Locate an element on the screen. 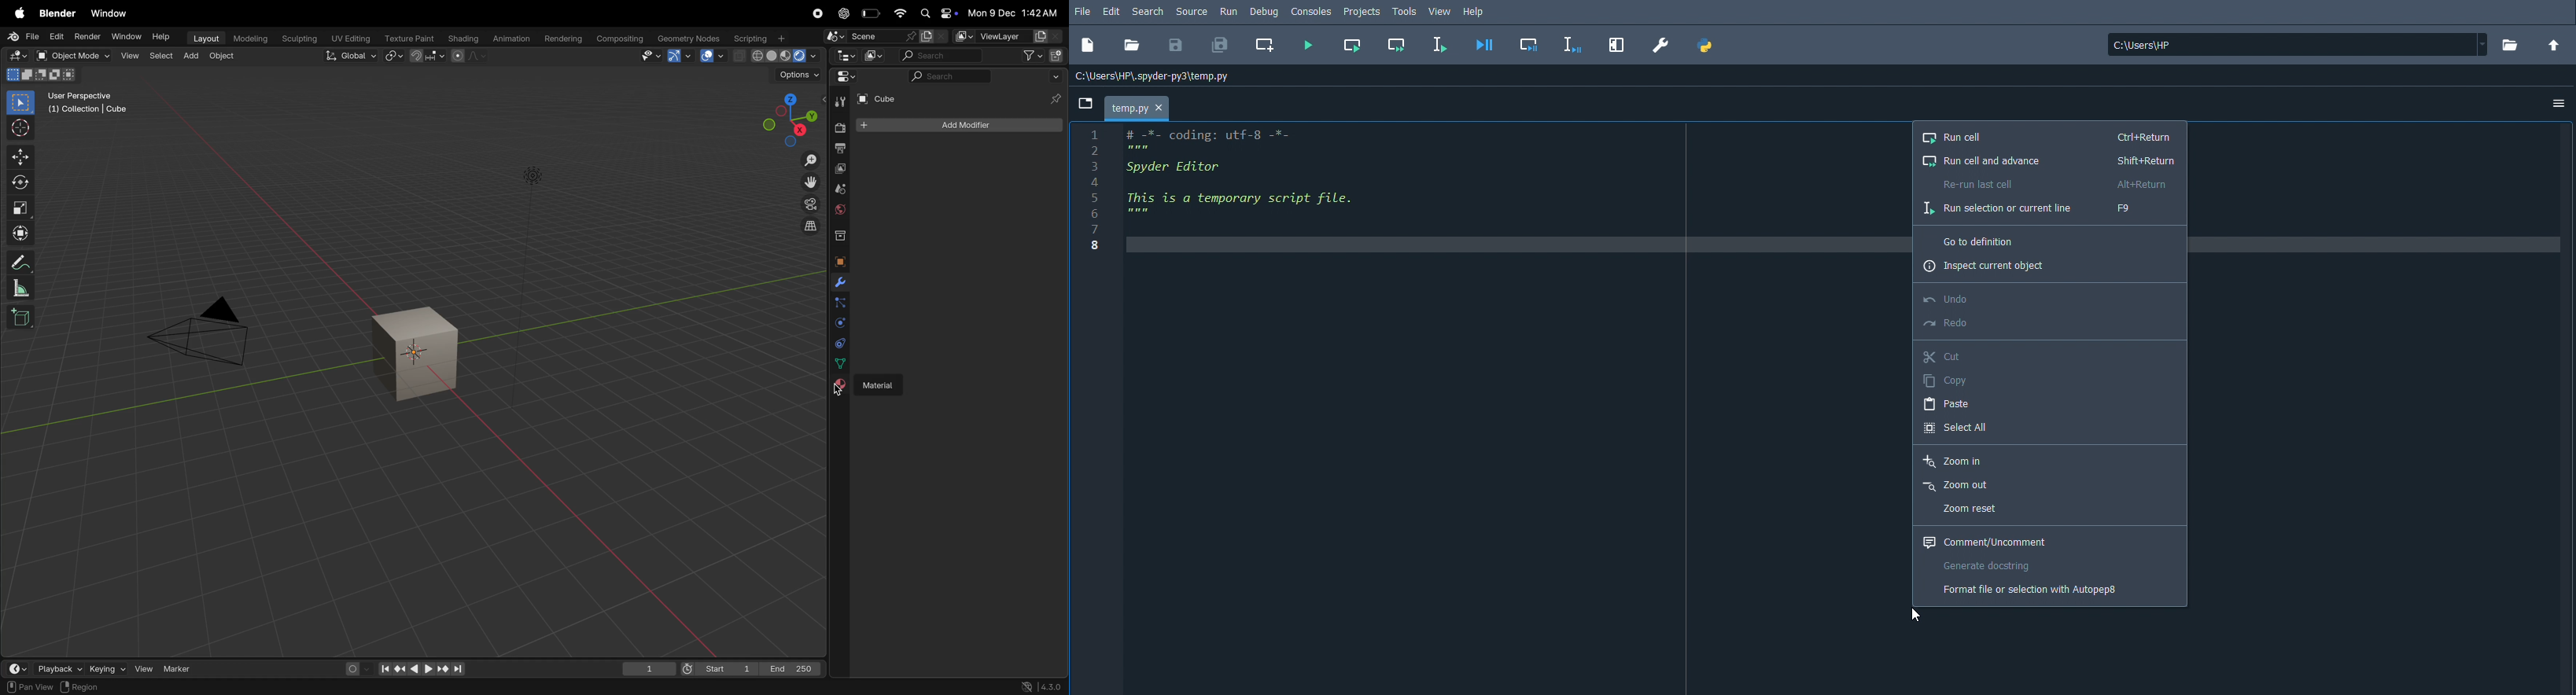  play back controls is located at coordinates (421, 670).